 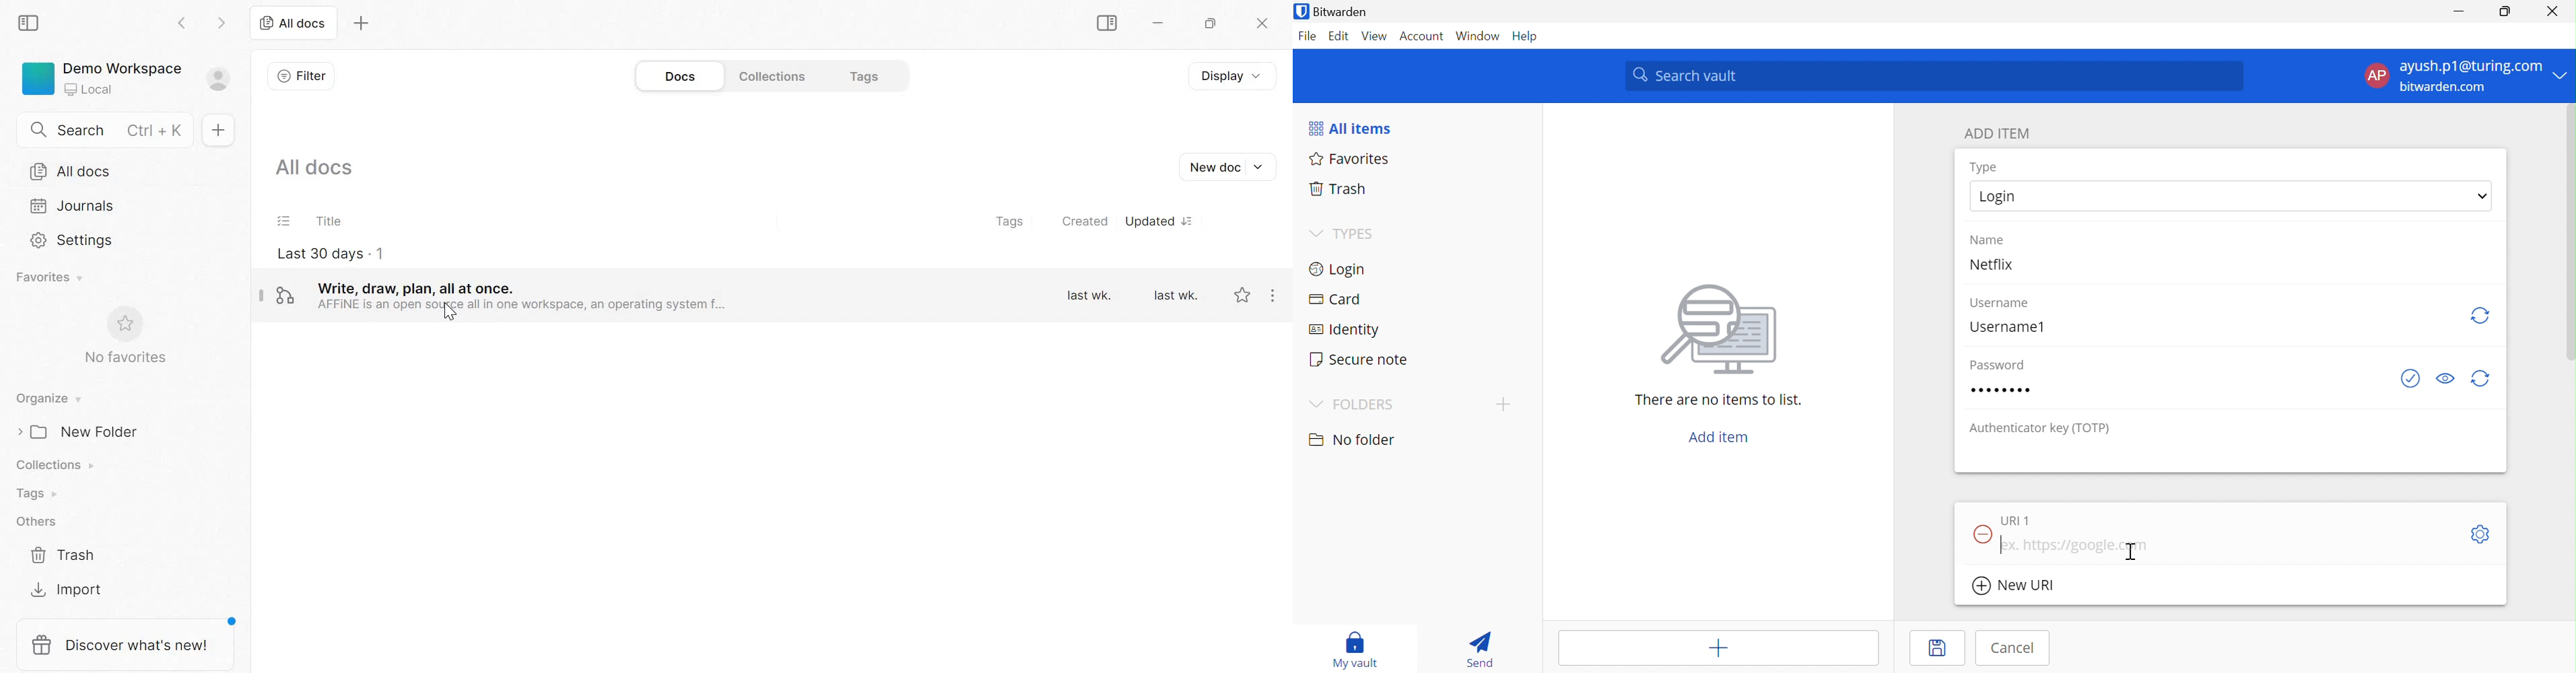 What do you see at coordinates (1350, 126) in the screenshot?
I see `All items` at bounding box center [1350, 126].